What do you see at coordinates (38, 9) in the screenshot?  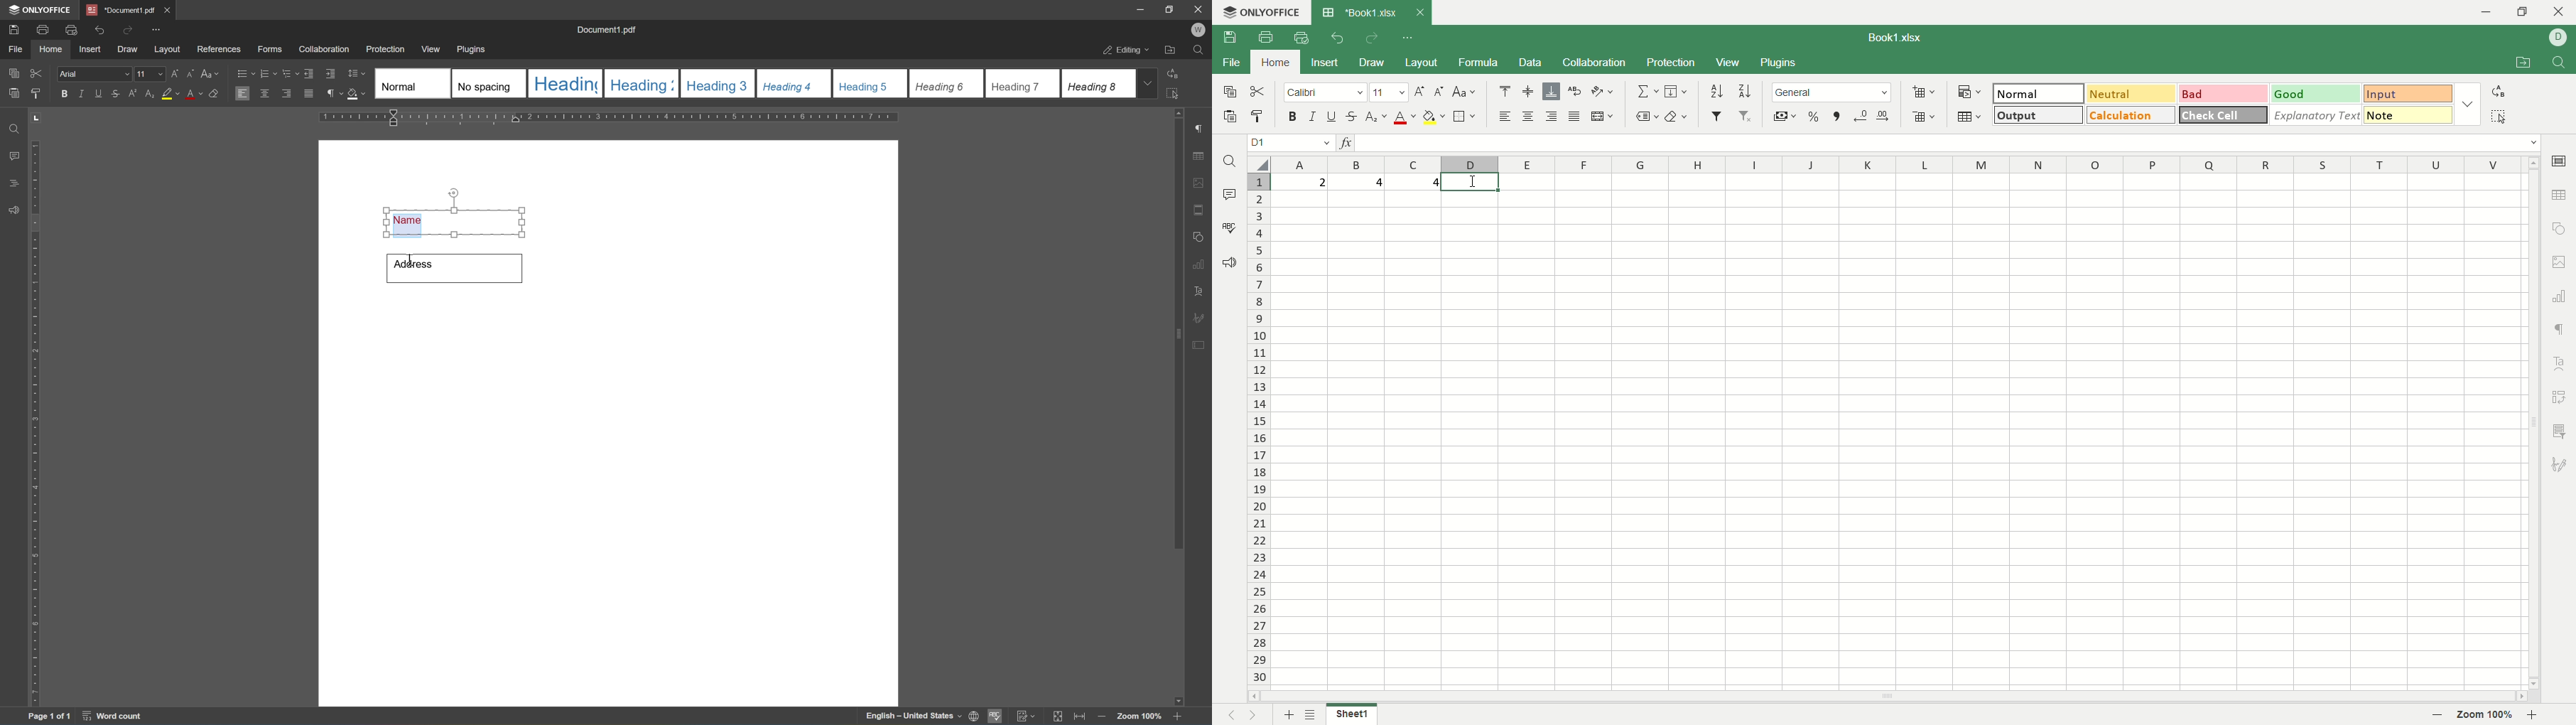 I see `ONLYOFFICE` at bounding box center [38, 9].